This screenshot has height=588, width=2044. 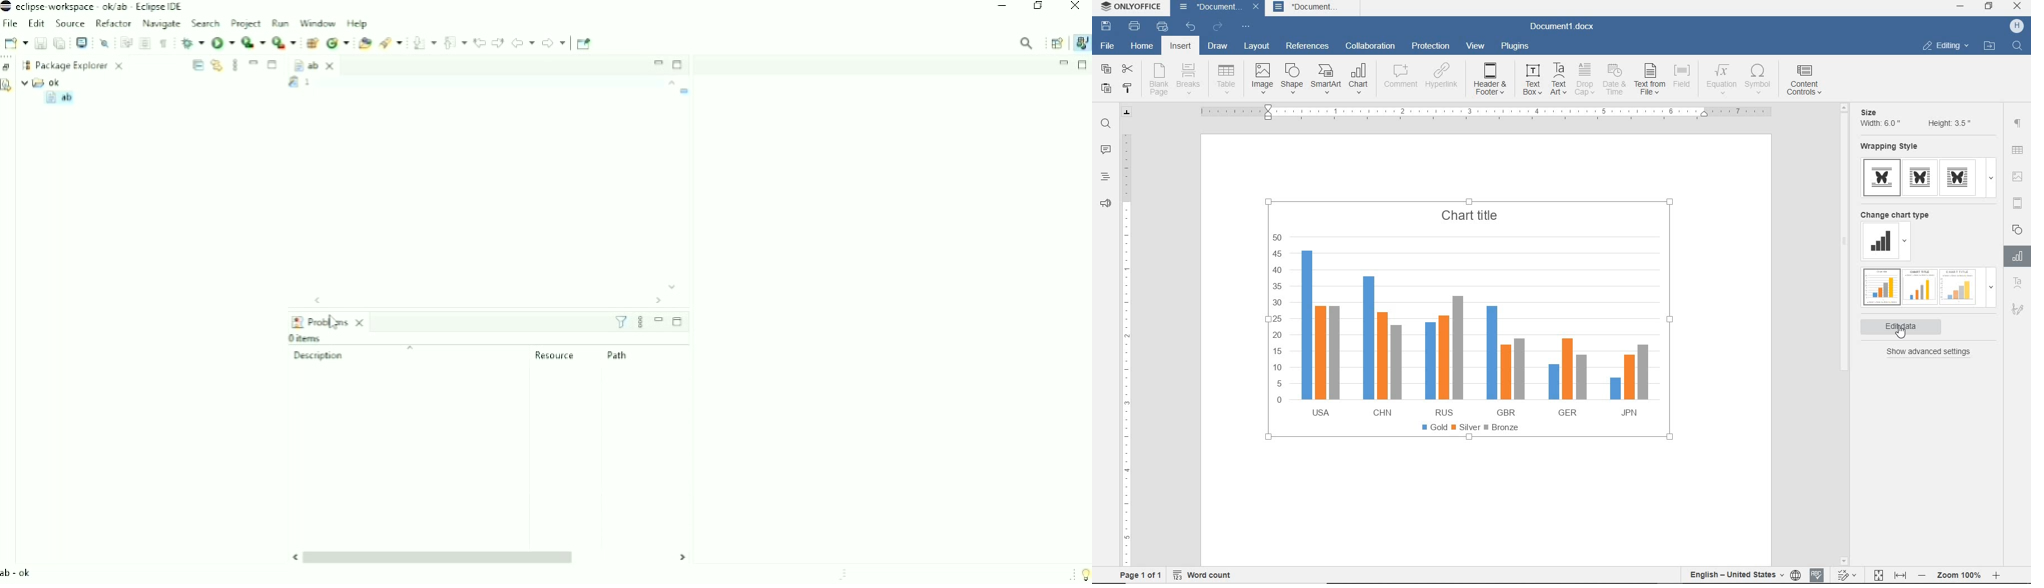 What do you see at coordinates (1919, 286) in the screenshot?
I see `type 2 ` at bounding box center [1919, 286].